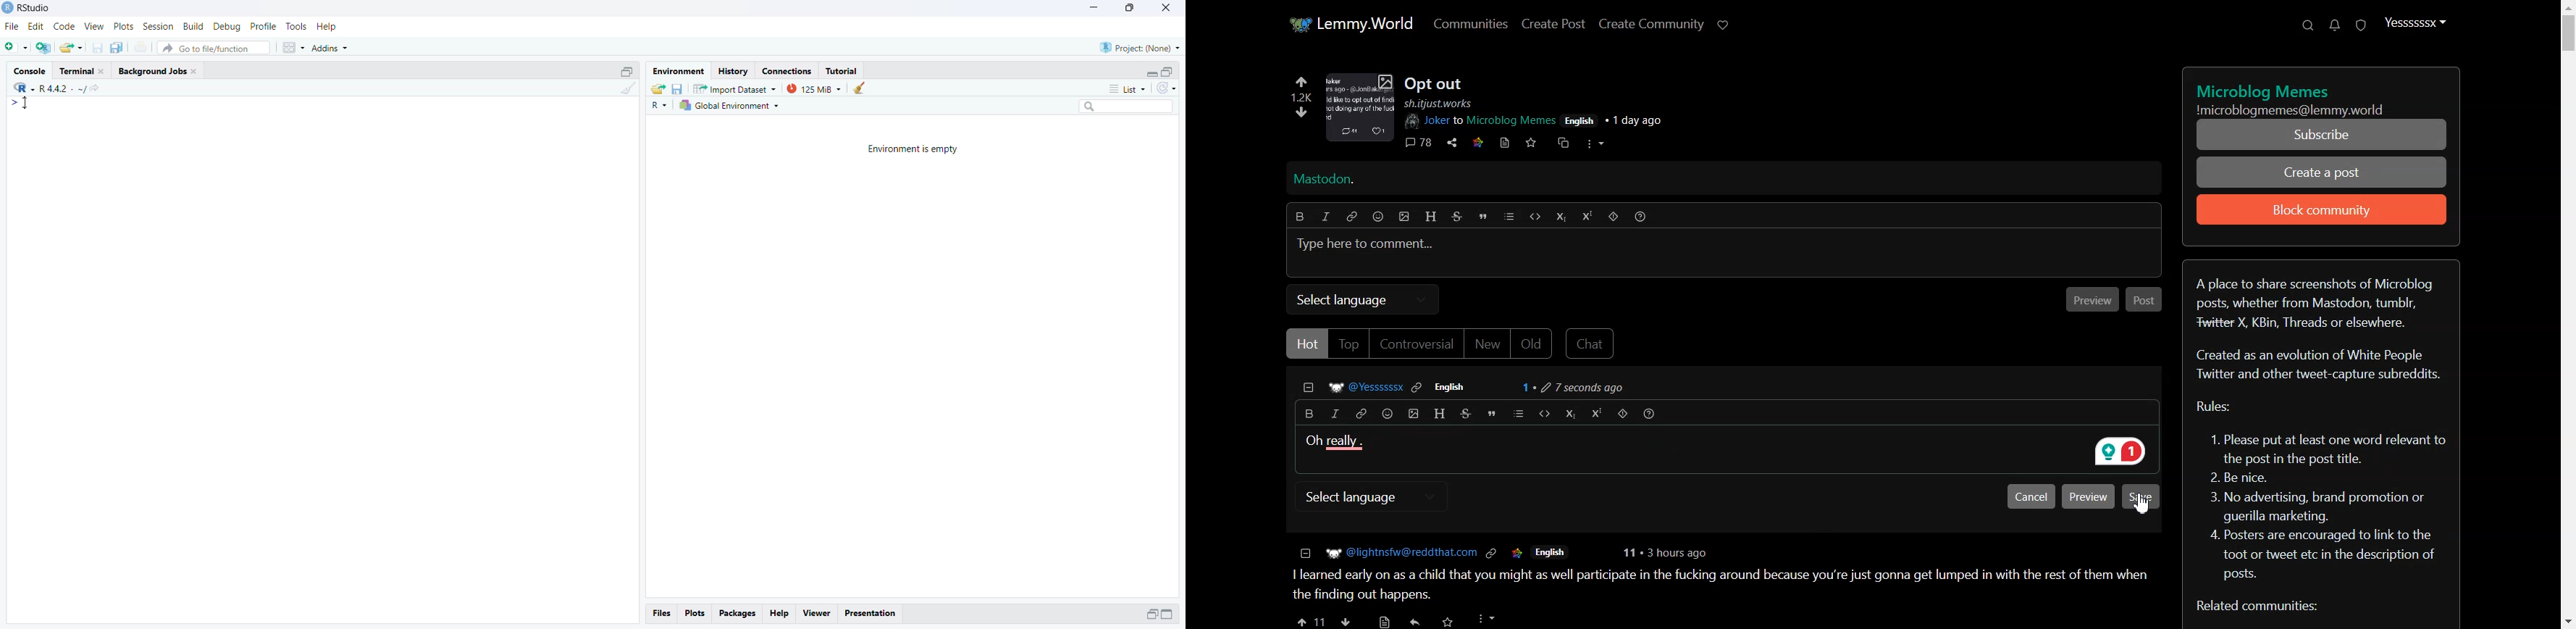  Describe the element at coordinates (1652, 24) in the screenshot. I see `Create Community` at that location.